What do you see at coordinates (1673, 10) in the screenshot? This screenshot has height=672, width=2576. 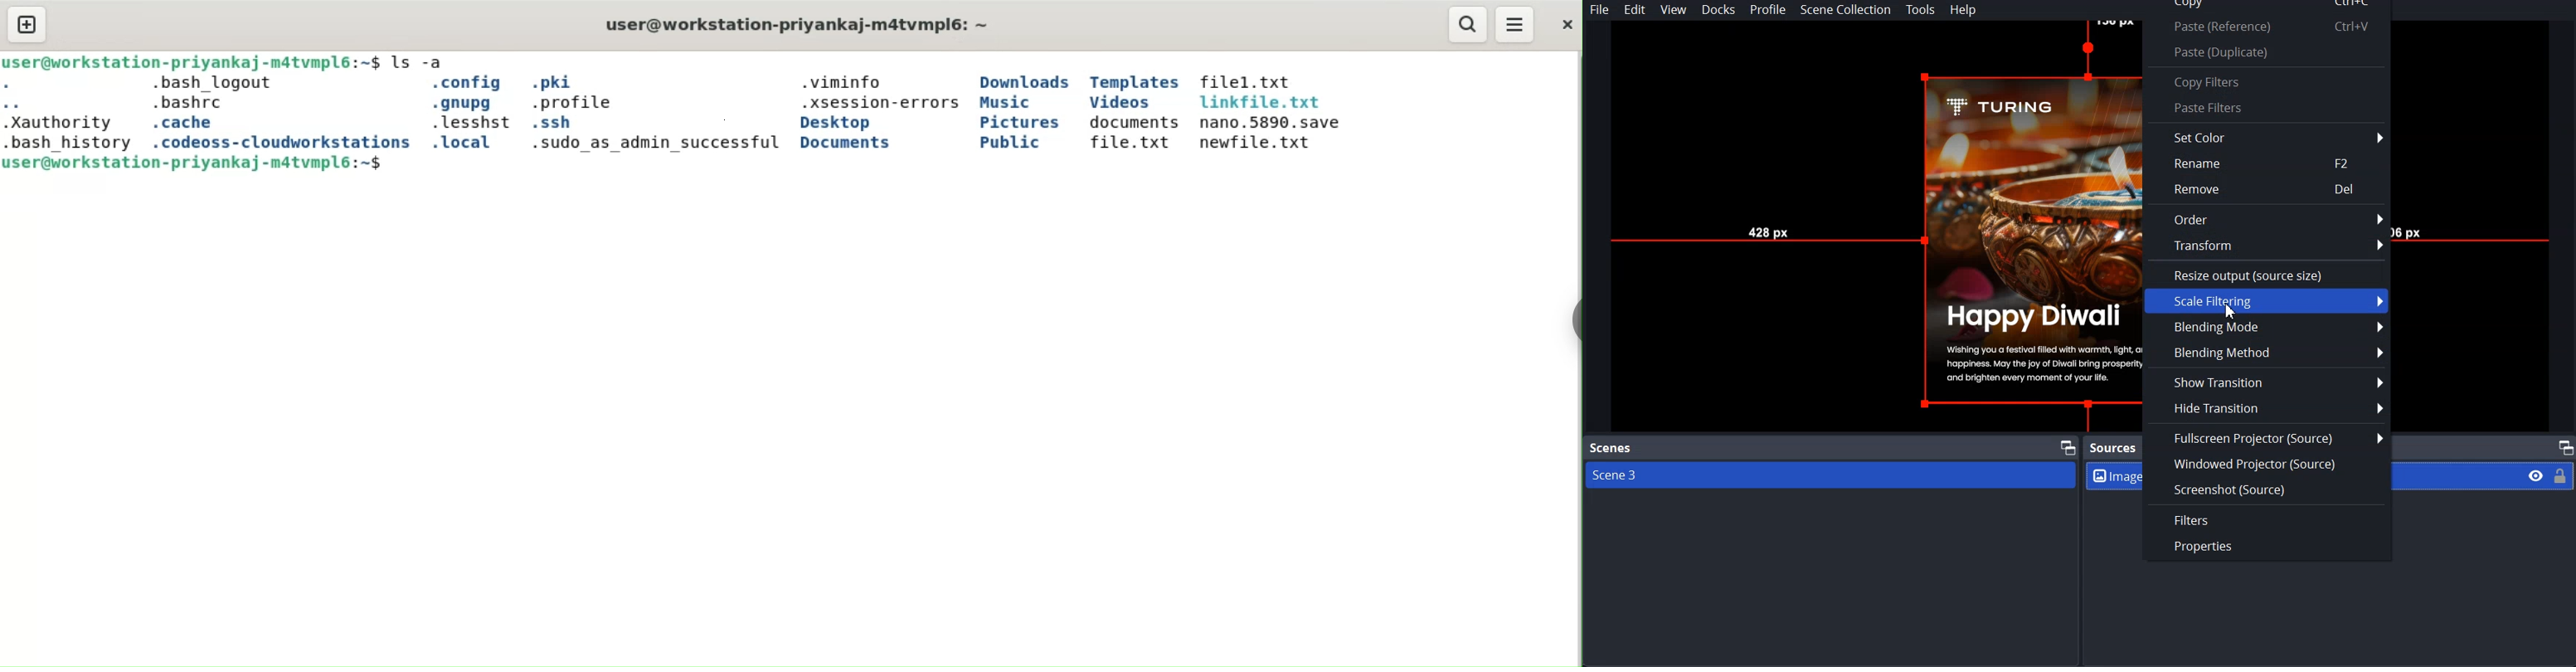 I see `View` at bounding box center [1673, 10].